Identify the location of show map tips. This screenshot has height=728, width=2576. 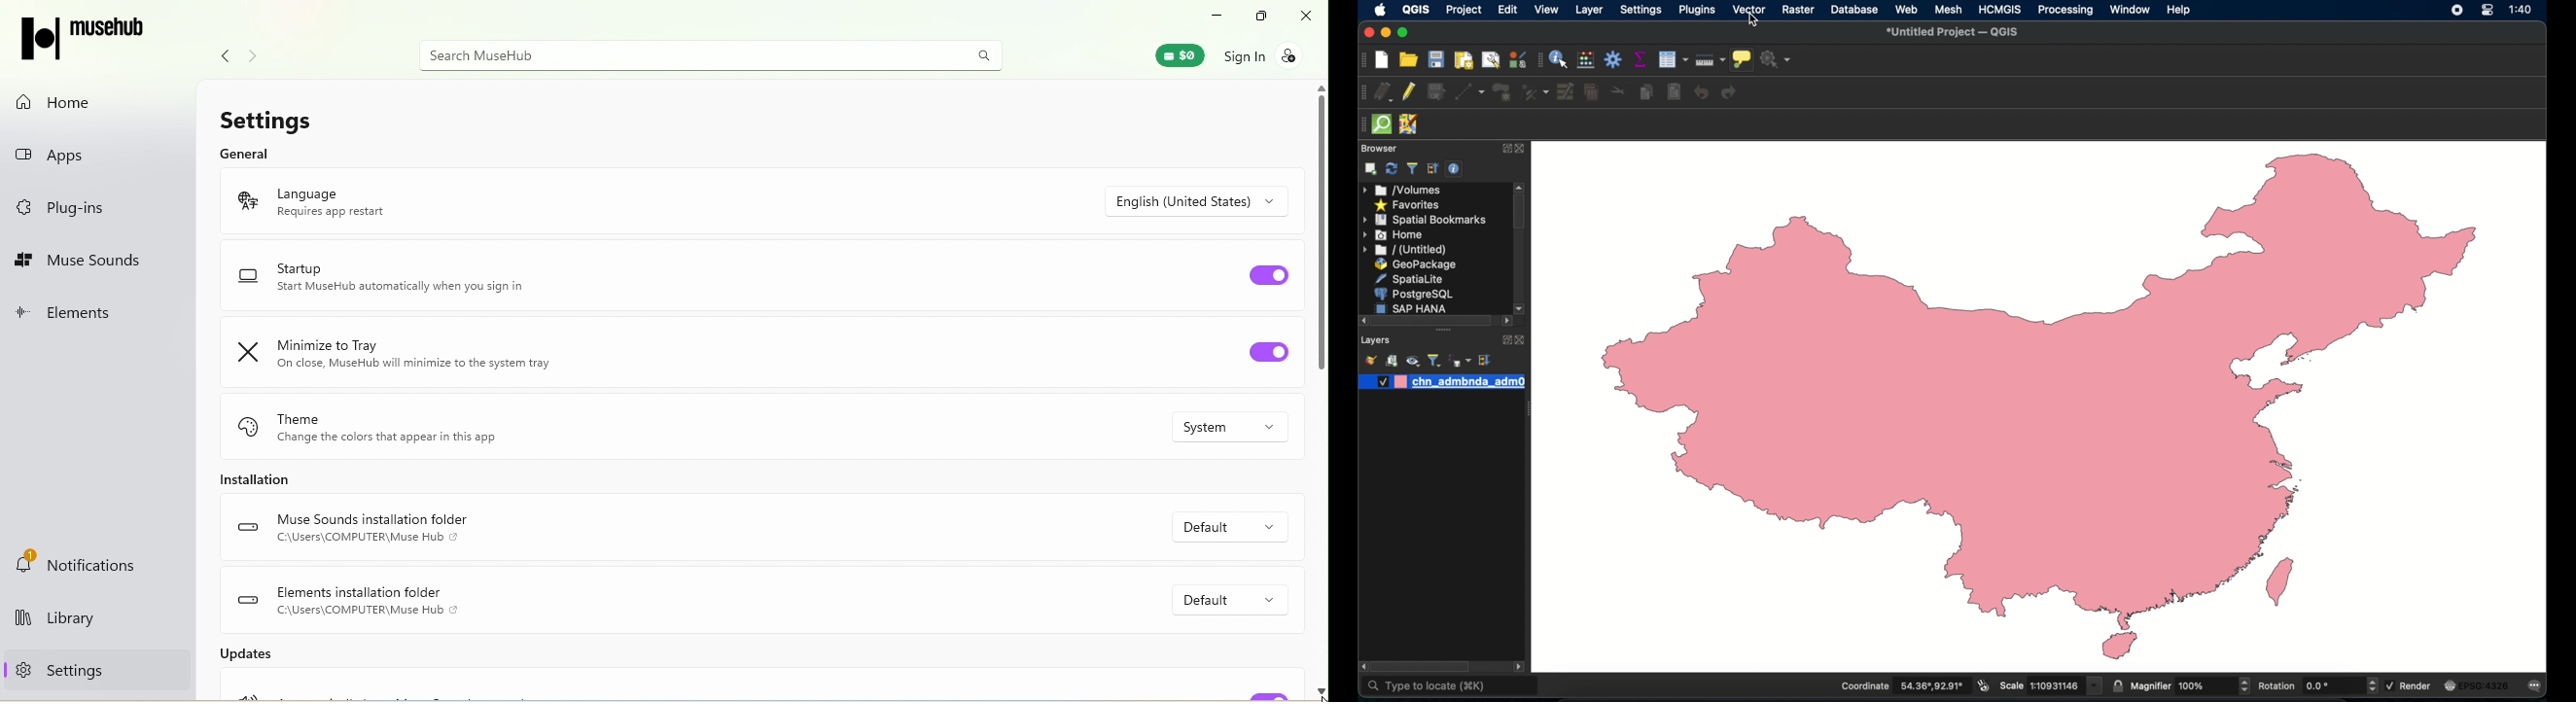
(1742, 60).